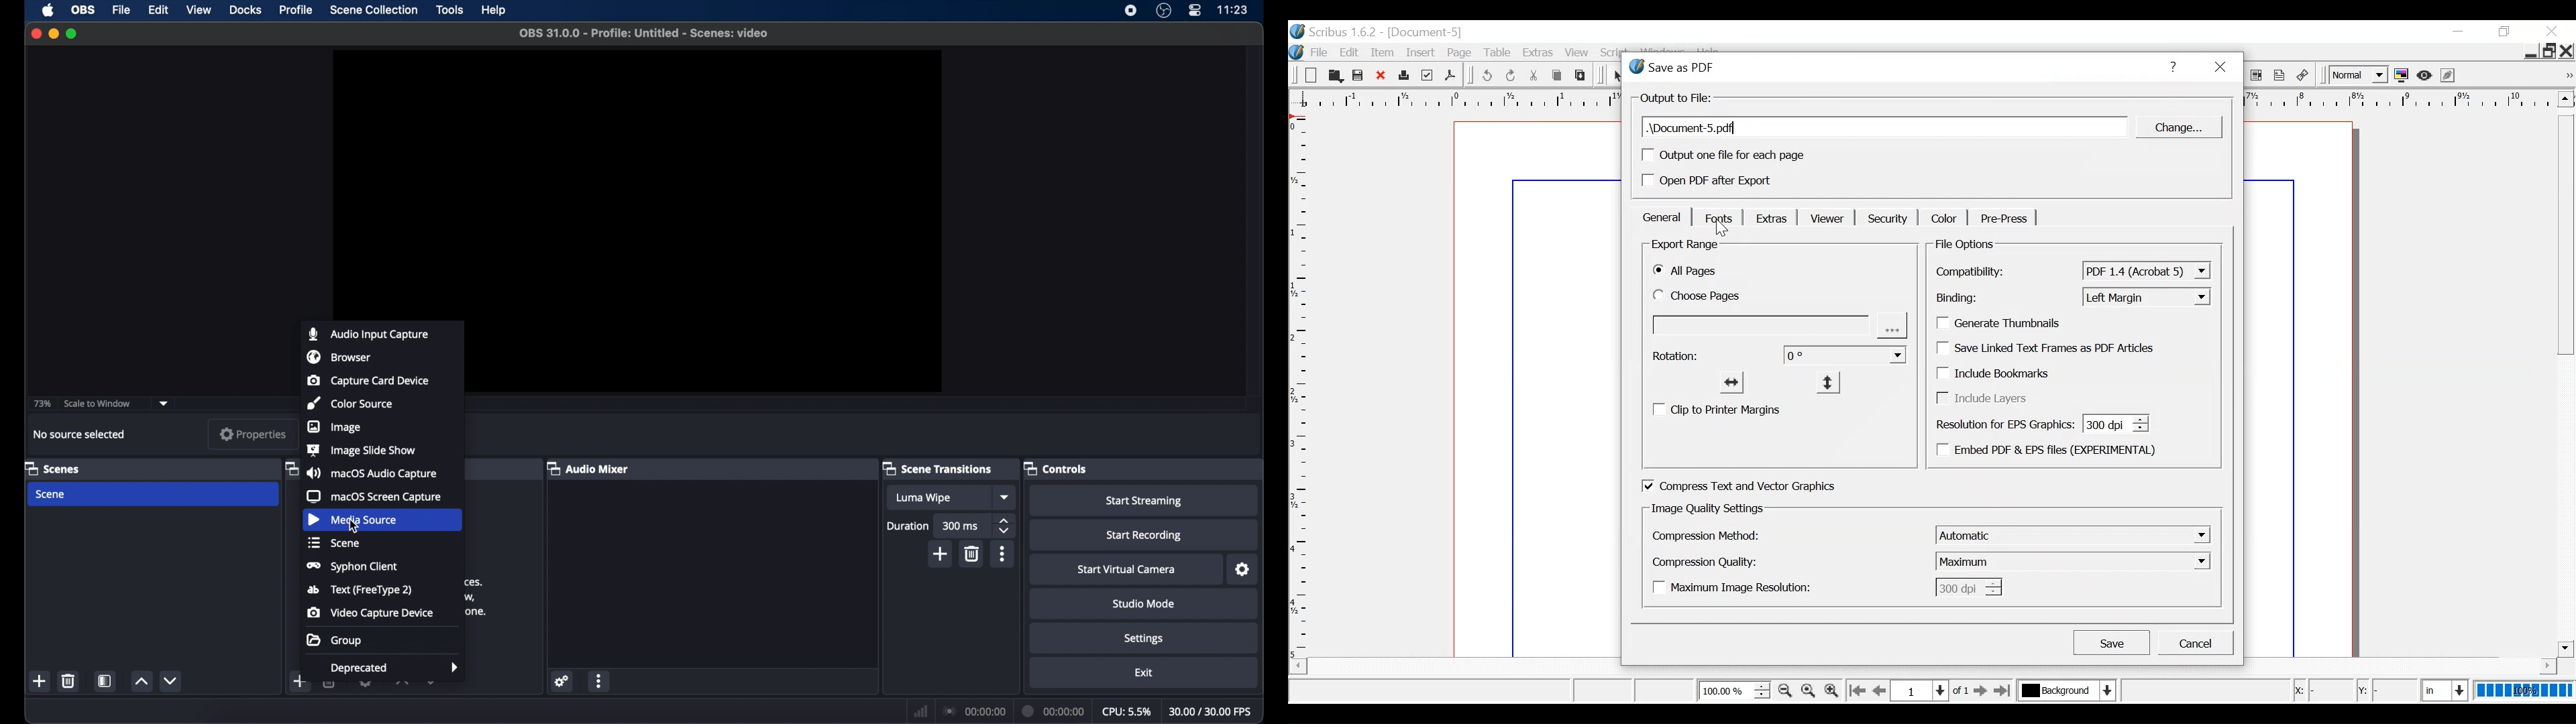 This screenshot has width=2576, height=728. Describe the element at coordinates (1130, 11) in the screenshot. I see `screen recorder icon` at that location.